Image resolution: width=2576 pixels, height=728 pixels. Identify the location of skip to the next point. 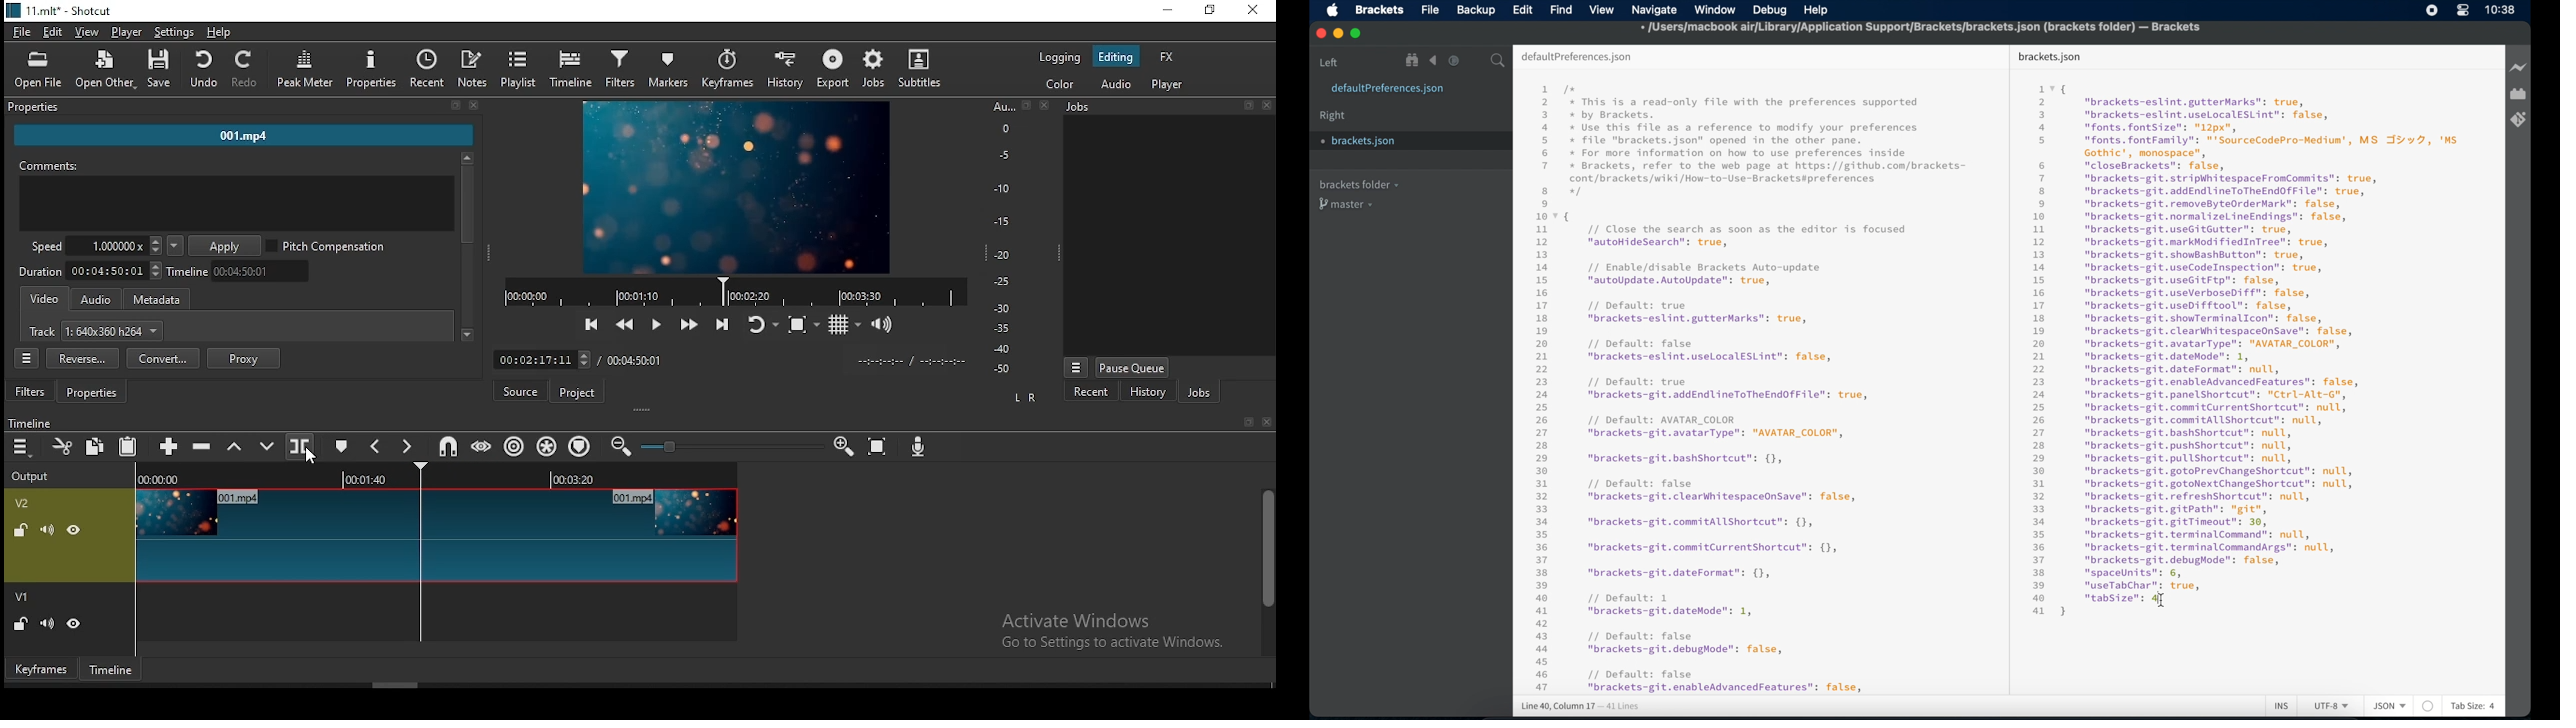
(726, 323).